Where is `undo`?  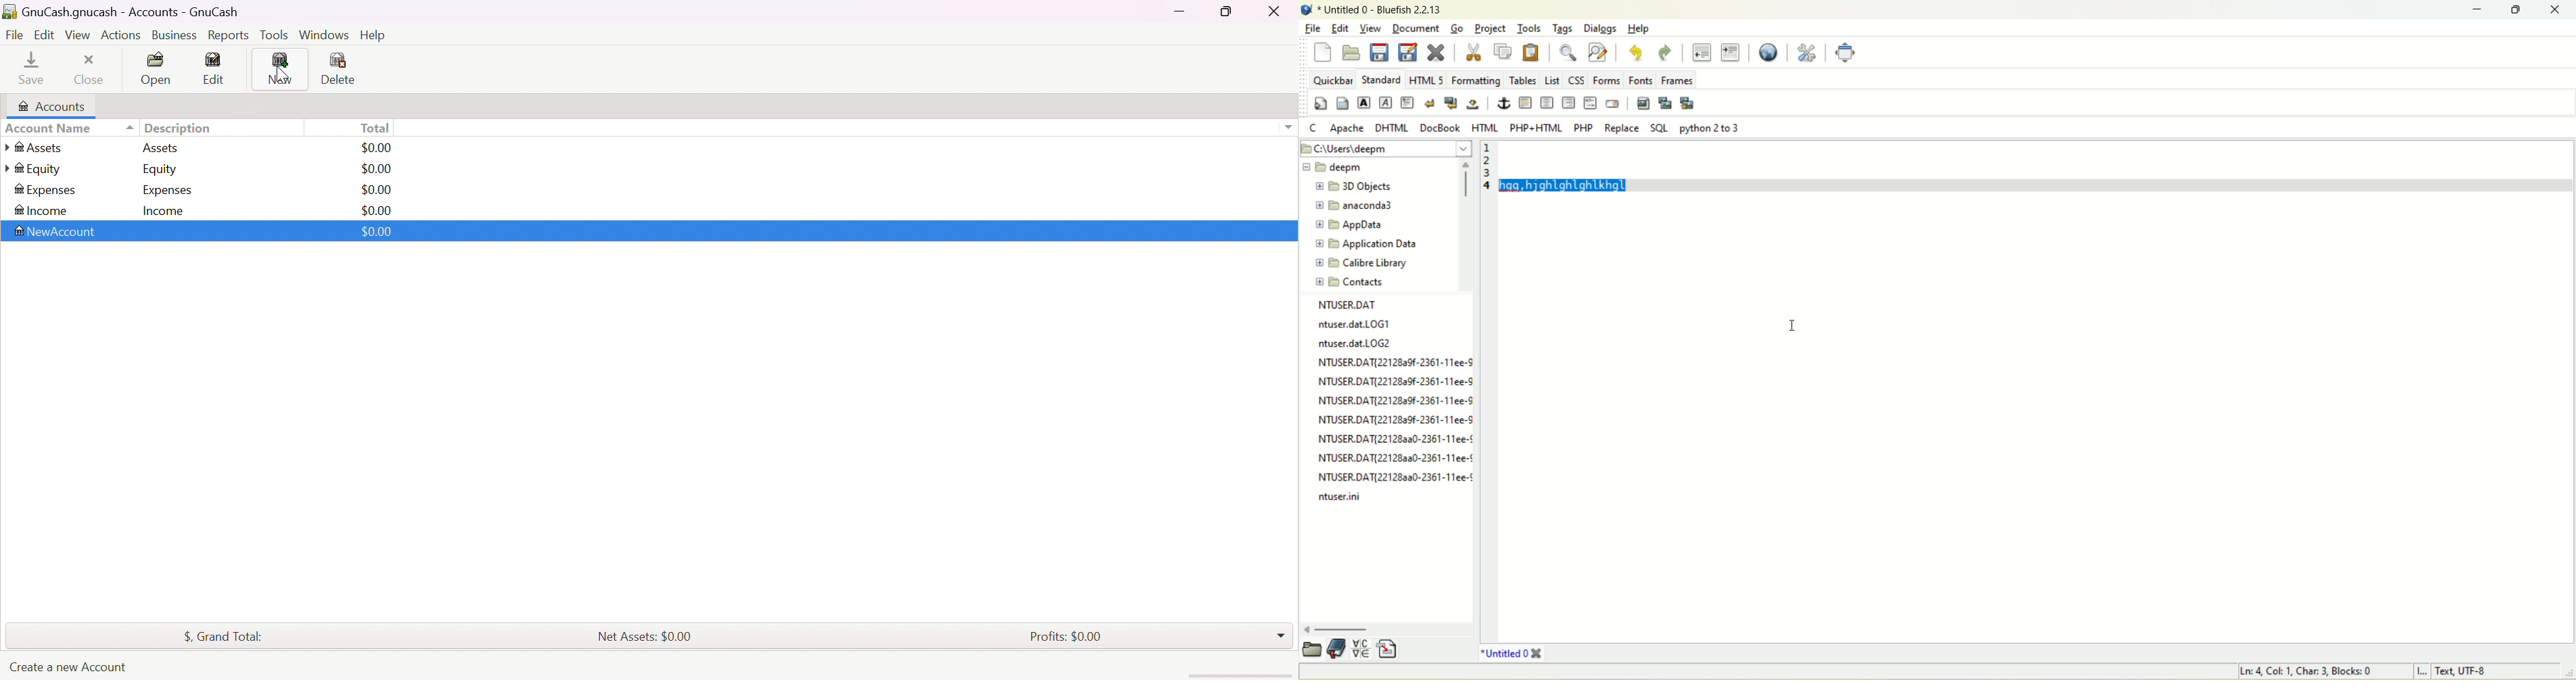
undo is located at coordinates (1635, 53).